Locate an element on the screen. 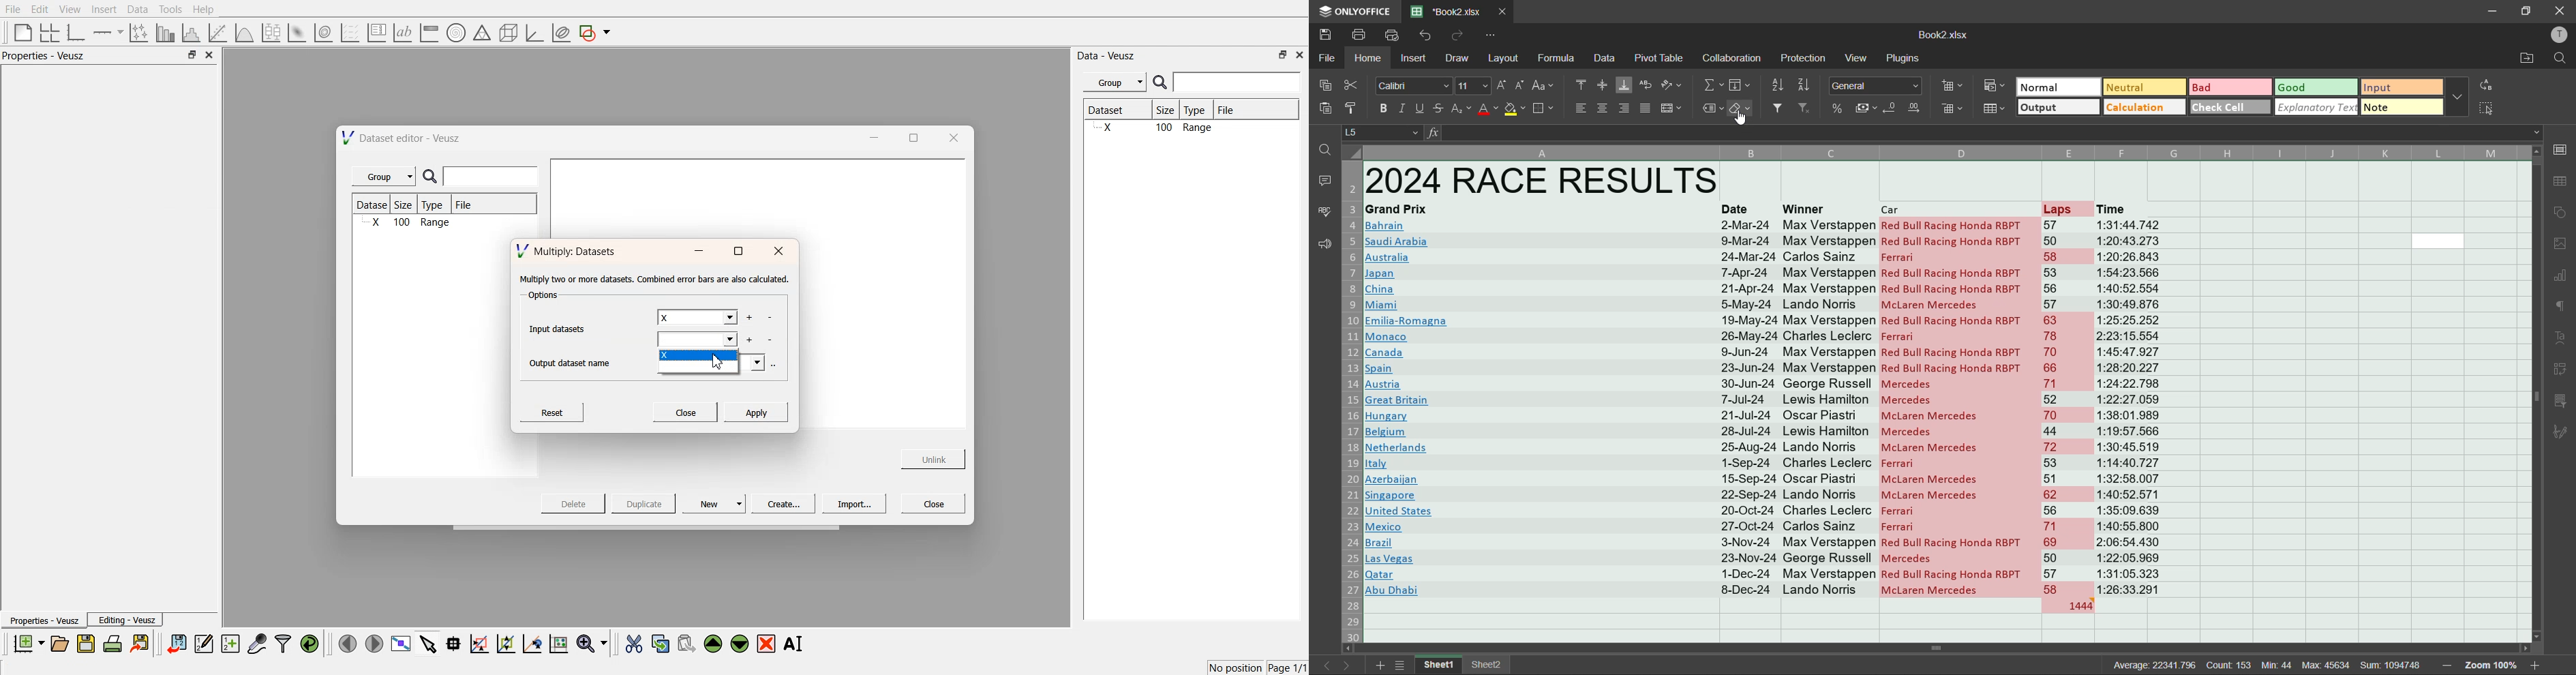 The width and height of the screenshot is (2576, 700). Options is located at coordinates (541, 297).